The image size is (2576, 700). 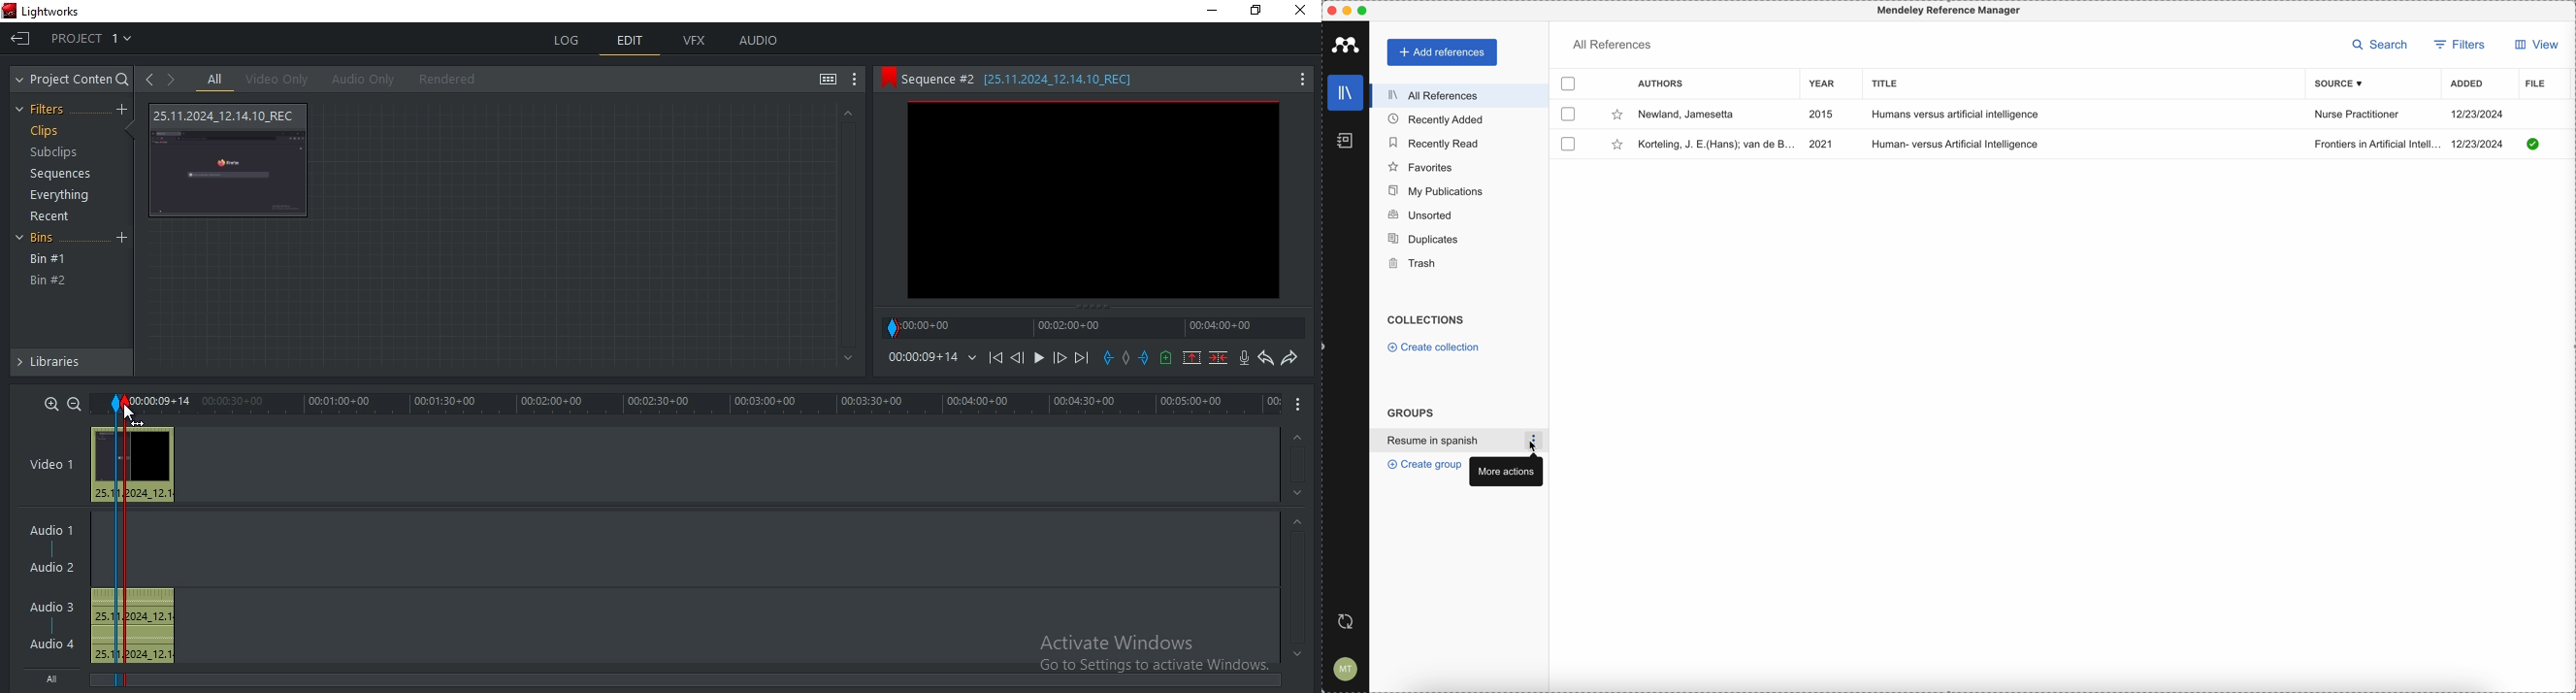 What do you see at coordinates (1567, 115) in the screenshot?
I see `checkbox` at bounding box center [1567, 115].